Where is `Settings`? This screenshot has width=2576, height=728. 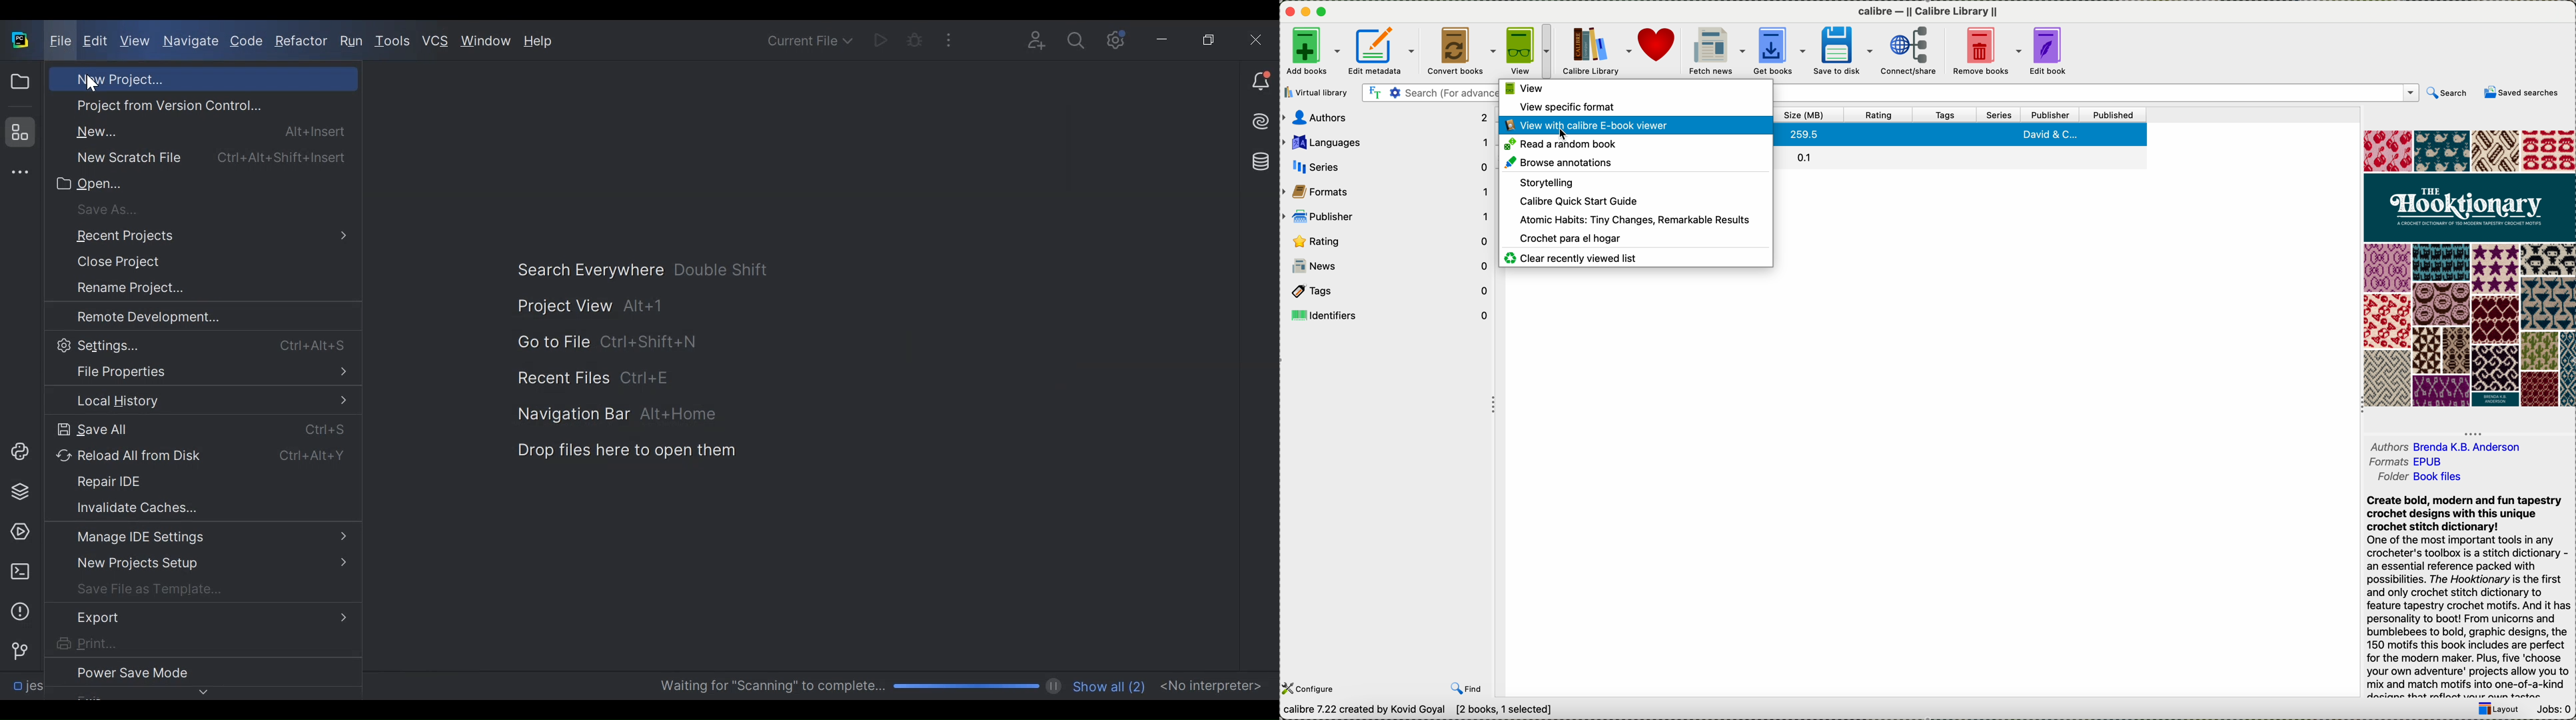 Settings is located at coordinates (200, 345).